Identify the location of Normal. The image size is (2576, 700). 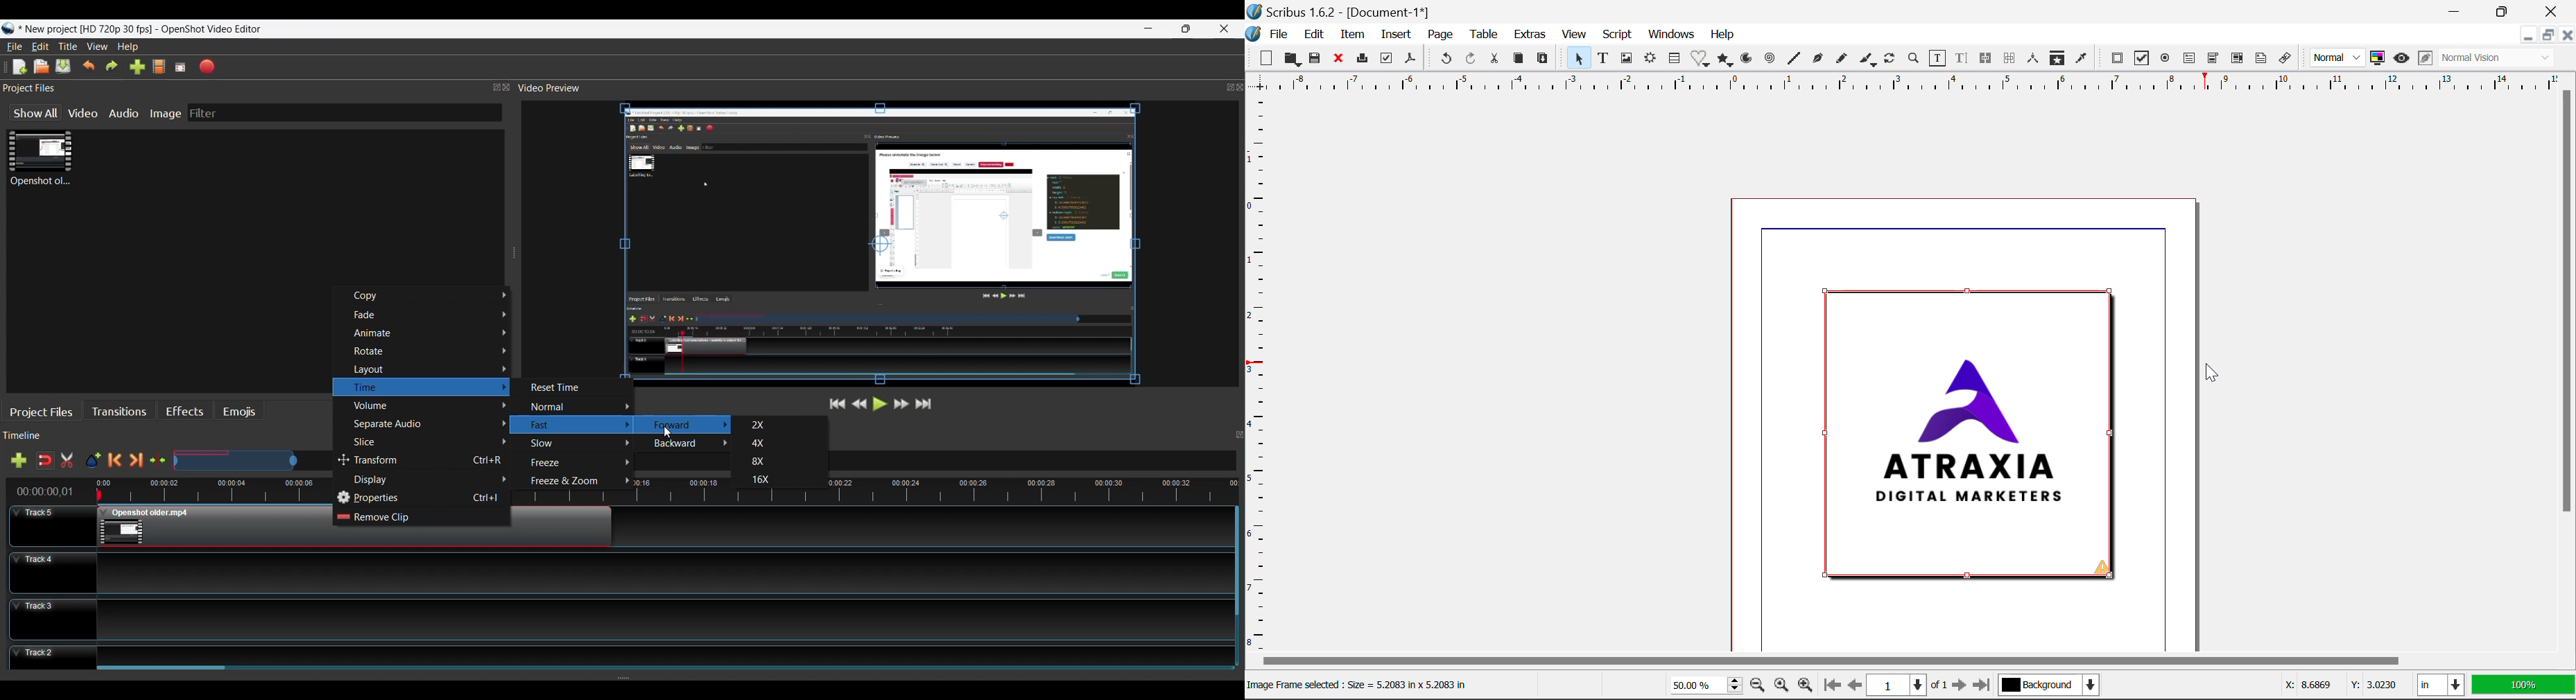
(2338, 58).